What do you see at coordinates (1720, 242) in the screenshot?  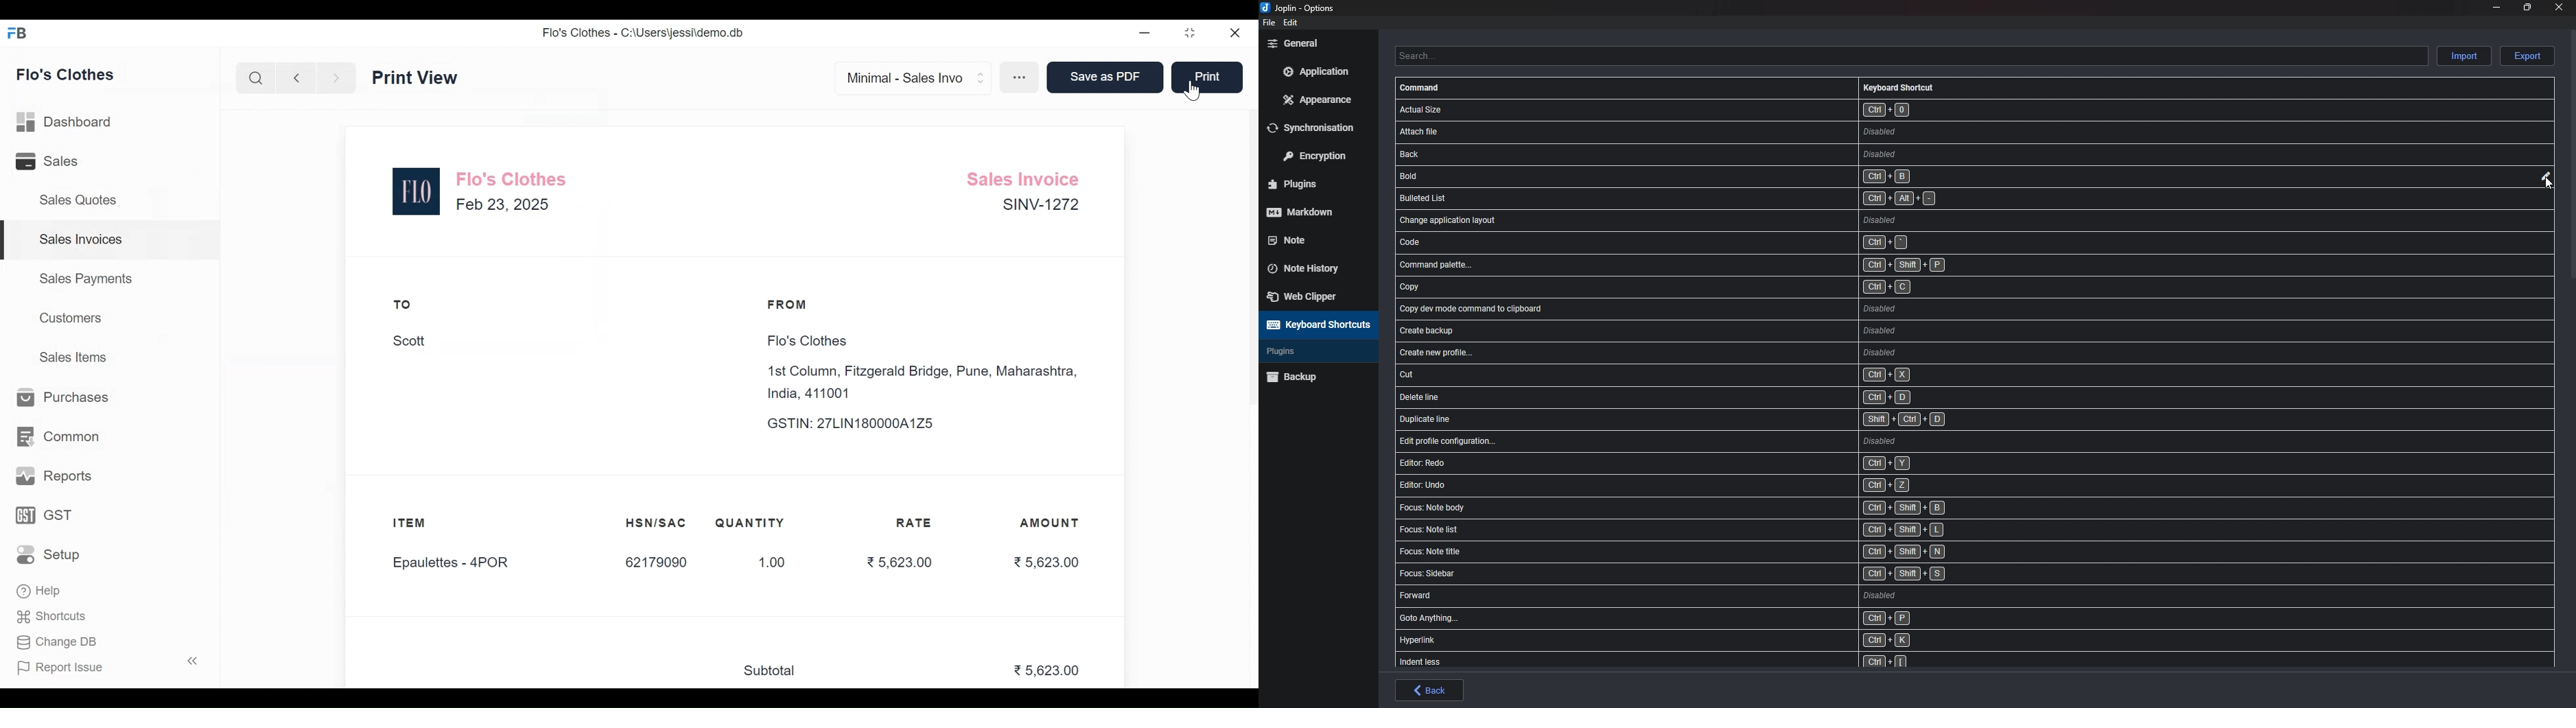 I see `shortcut` at bounding box center [1720, 242].